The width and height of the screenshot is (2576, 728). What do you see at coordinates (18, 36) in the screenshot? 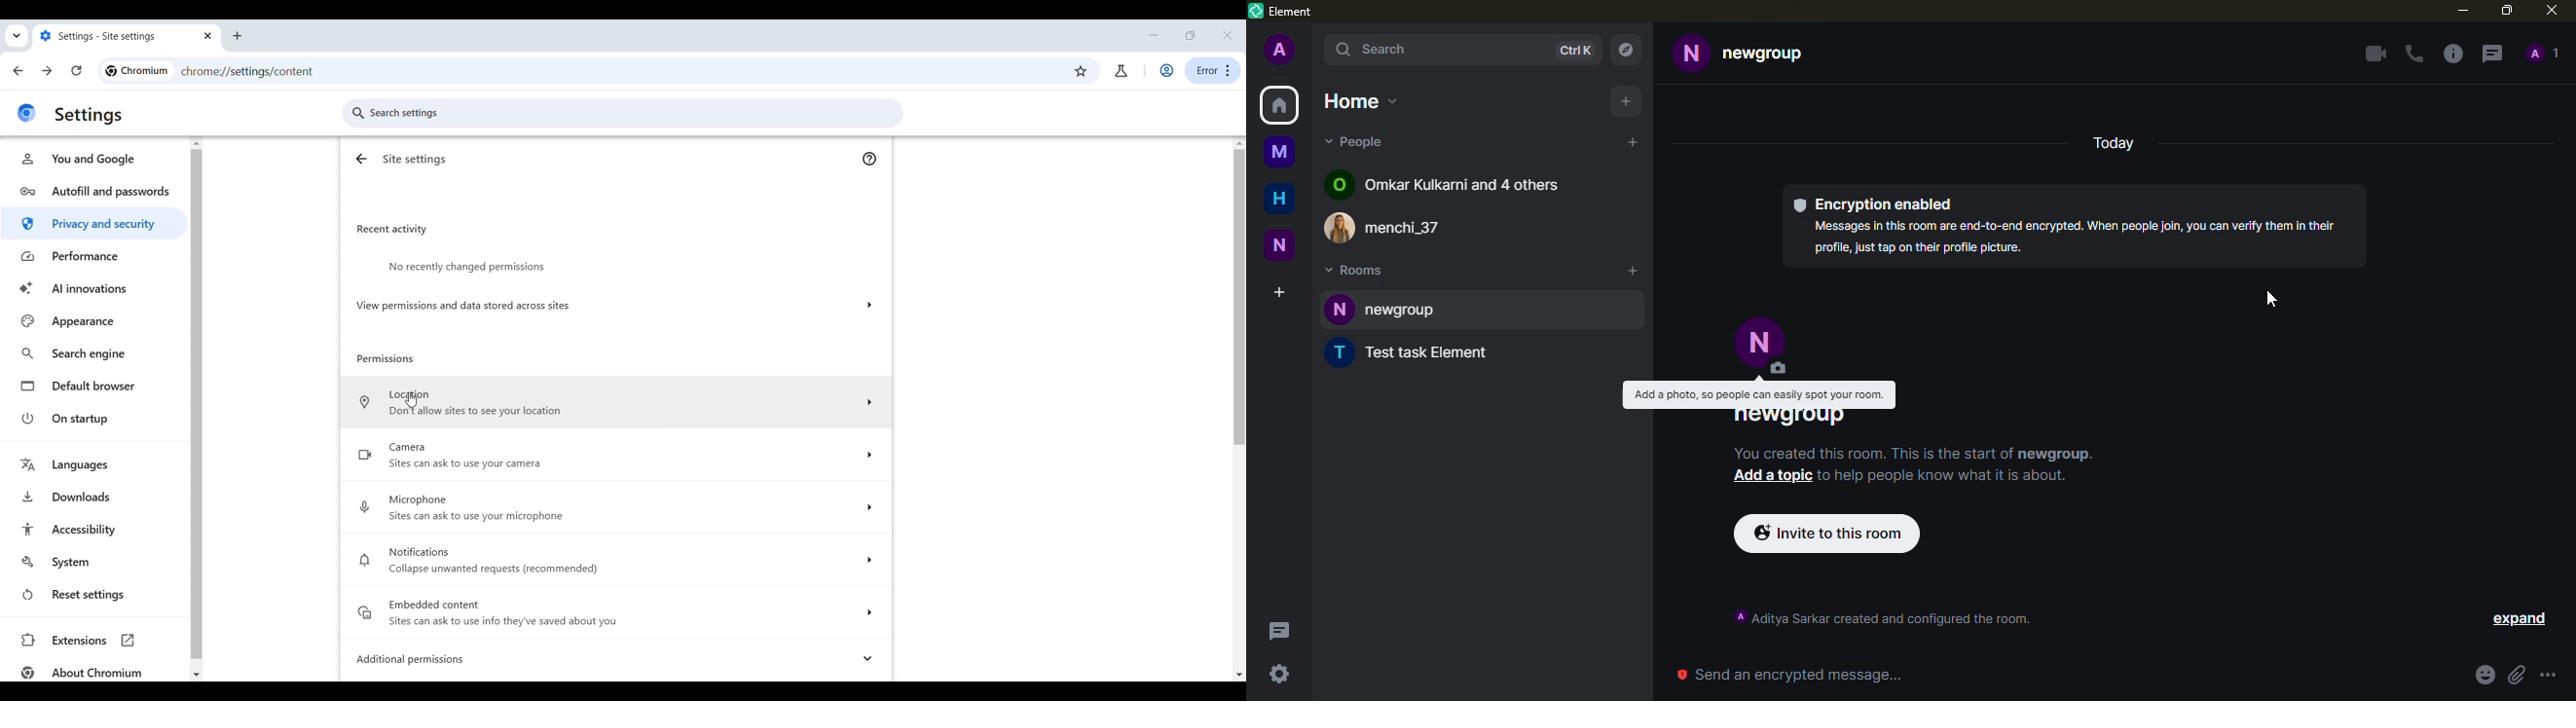
I see `Quick search through tabs` at bounding box center [18, 36].